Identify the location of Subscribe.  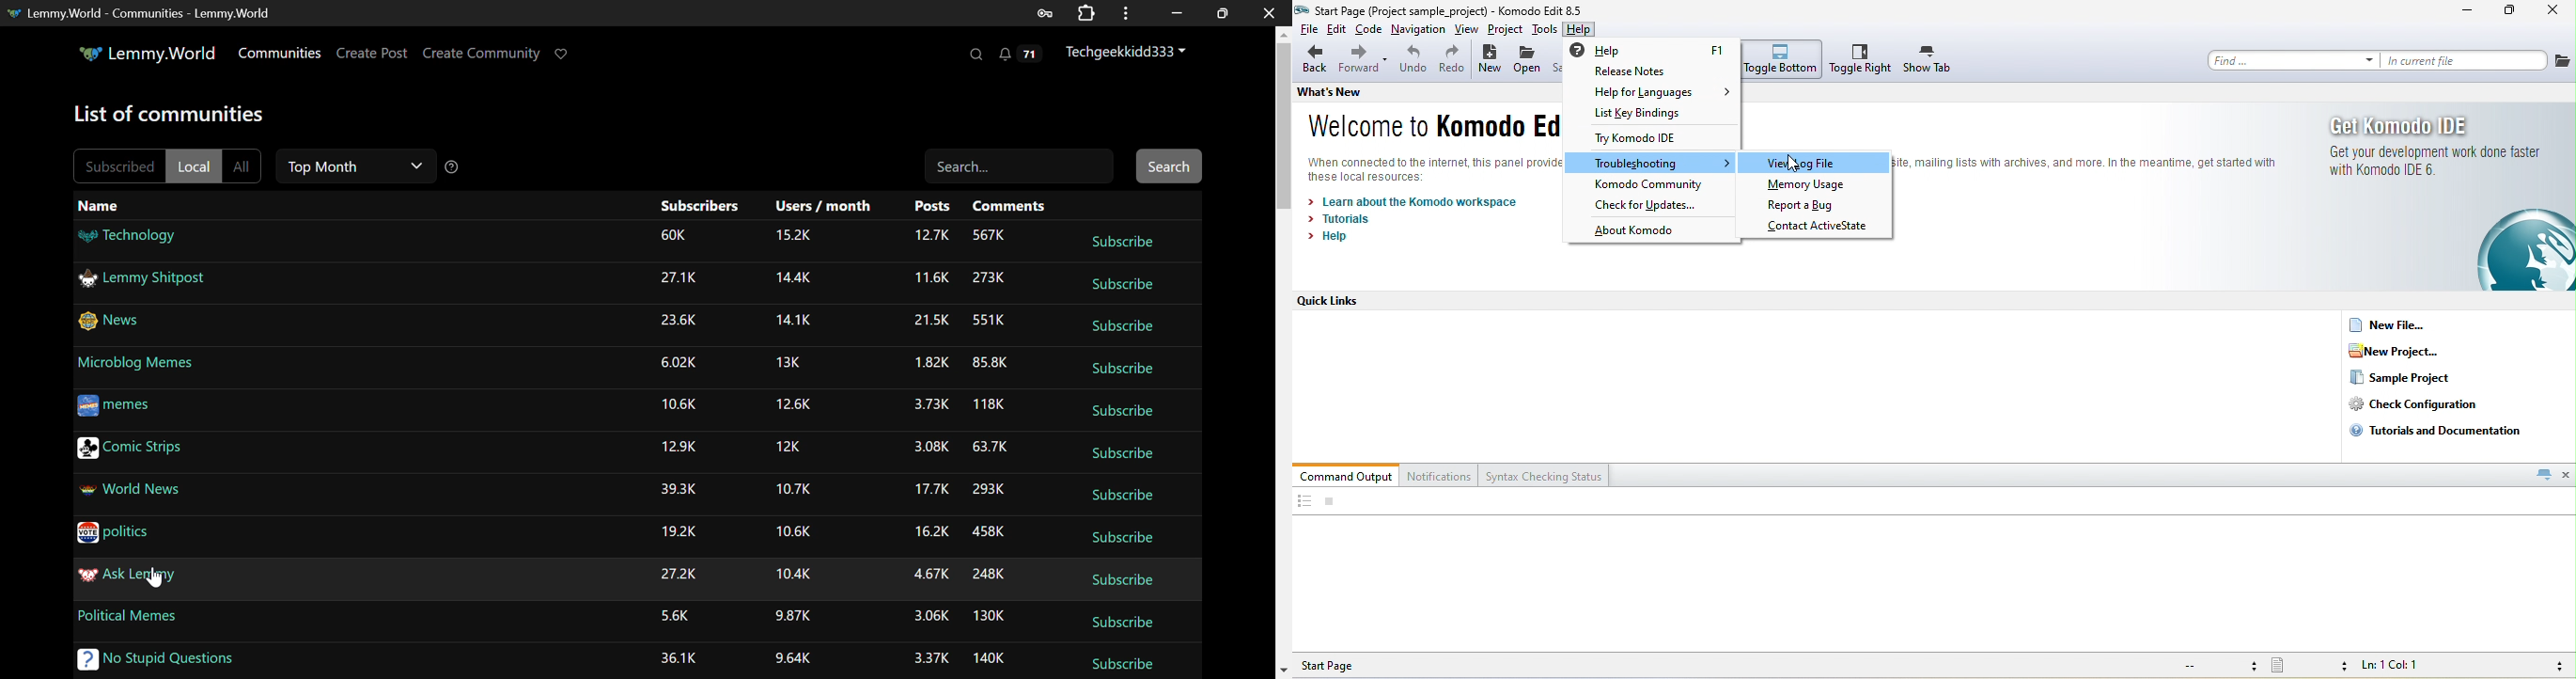
(1123, 496).